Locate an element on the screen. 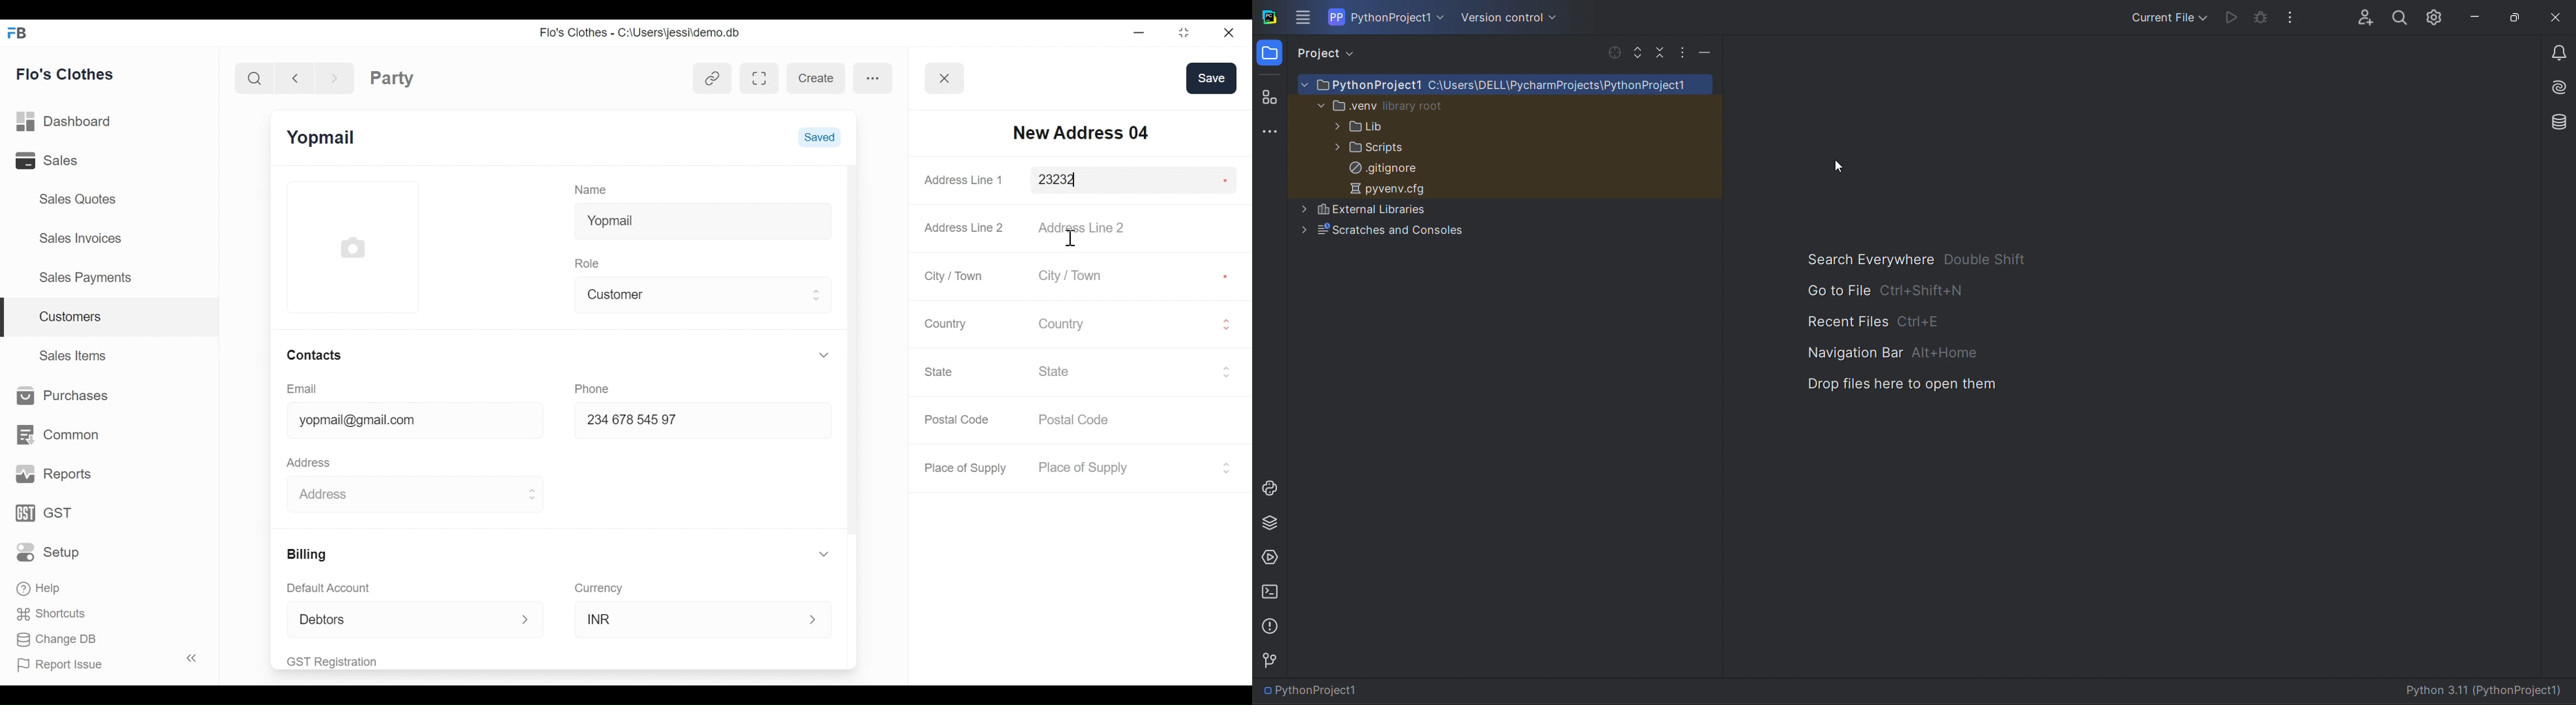 This screenshot has width=2576, height=728. INR is located at coordinates (689, 618).